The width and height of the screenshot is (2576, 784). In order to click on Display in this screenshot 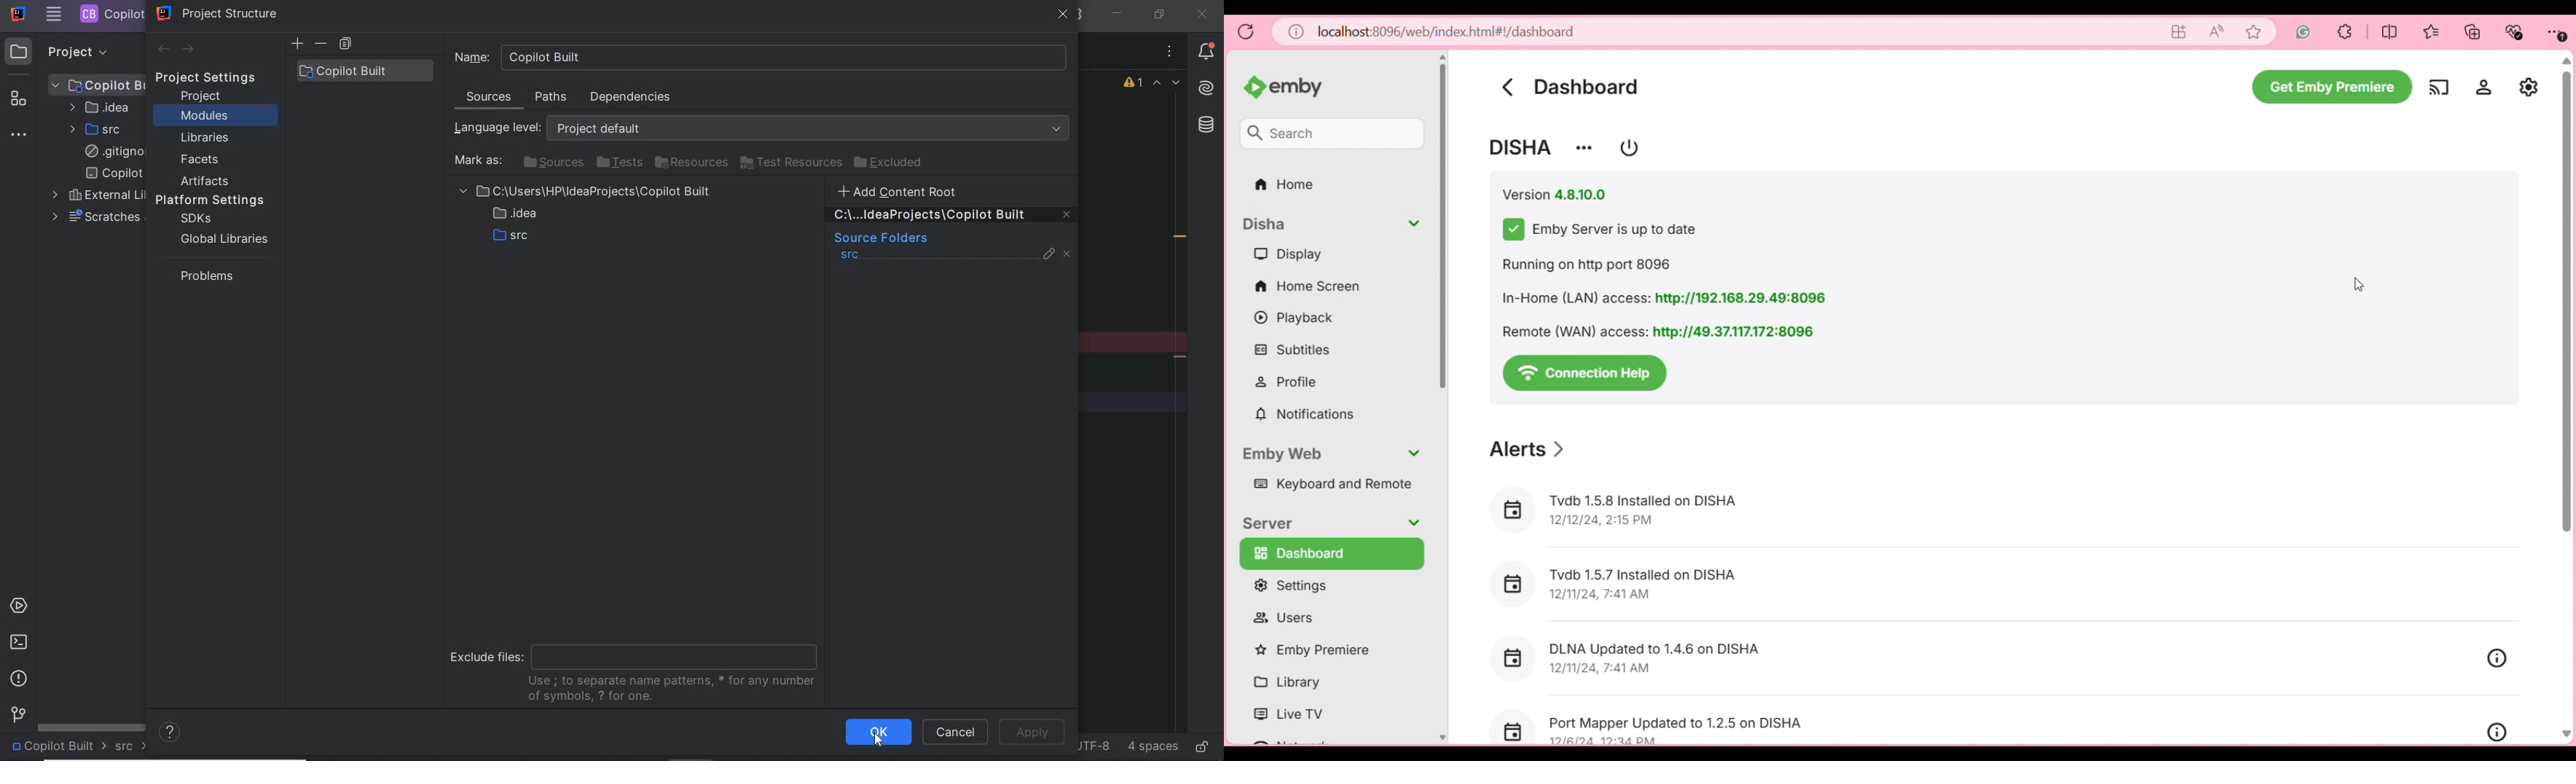, I will do `click(1326, 254)`.